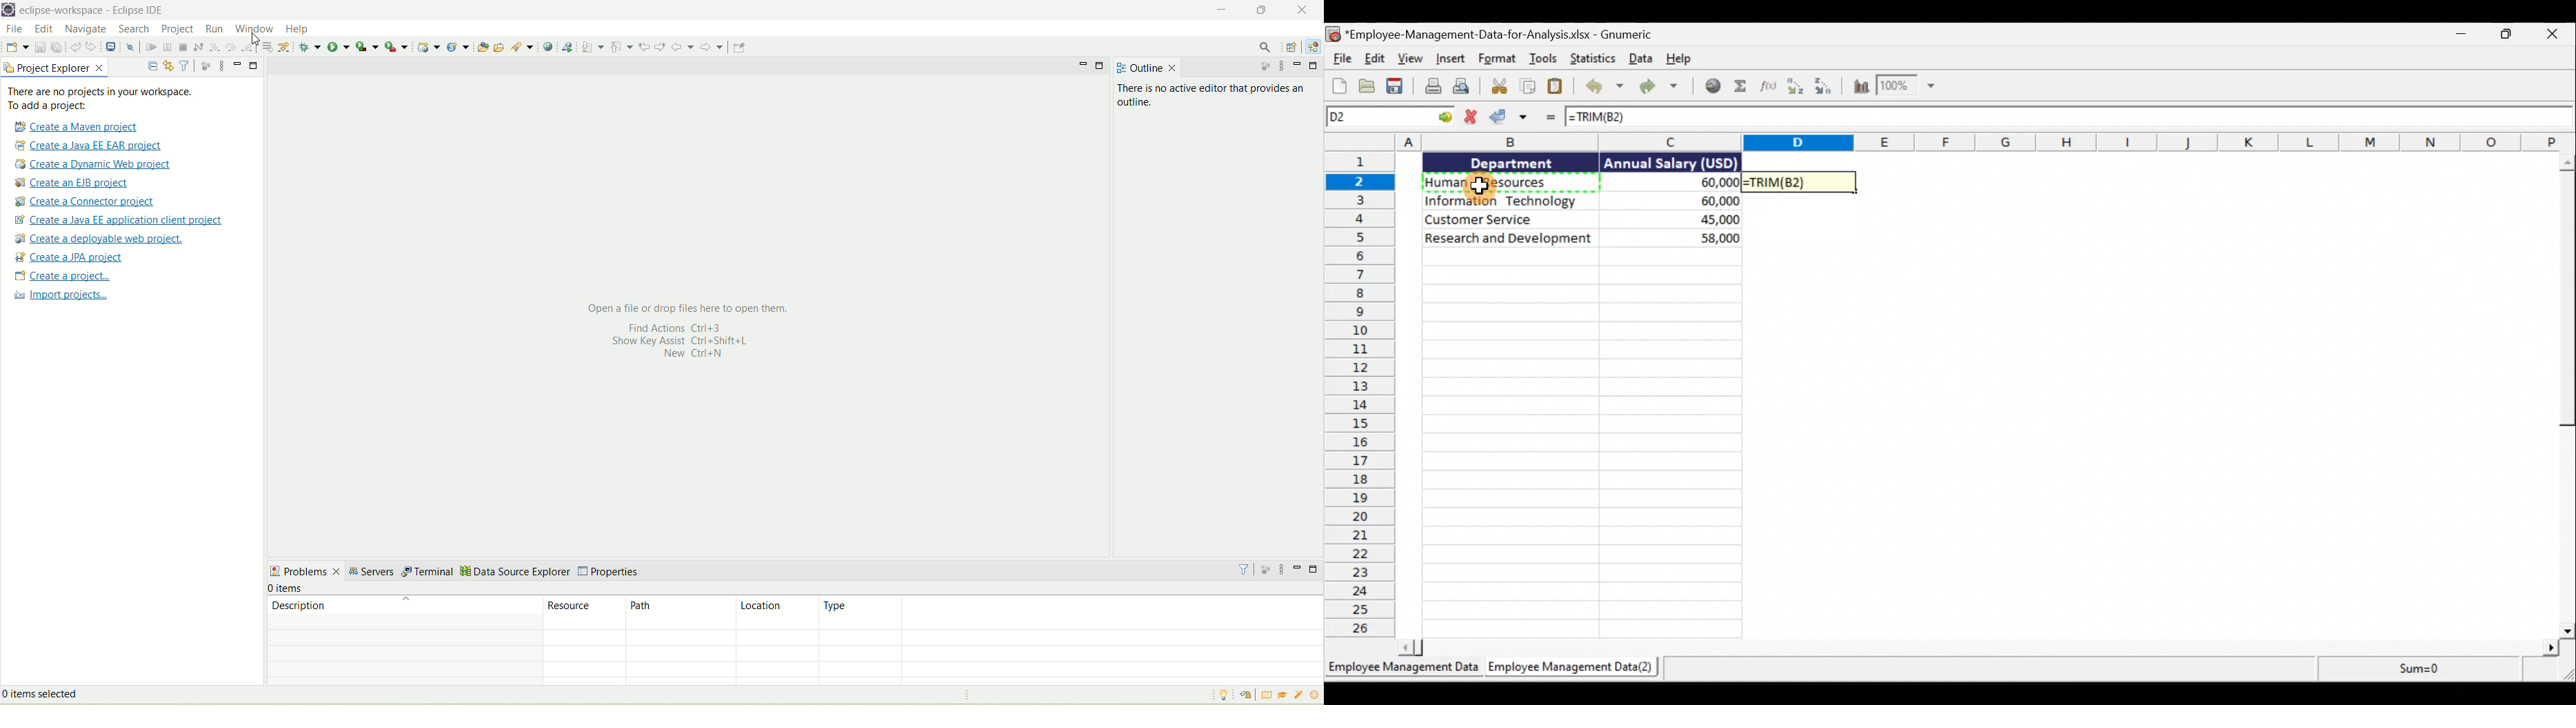  What do you see at coordinates (1373, 57) in the screenshot?
I see `Edit` at bounding box center [1373, 57].